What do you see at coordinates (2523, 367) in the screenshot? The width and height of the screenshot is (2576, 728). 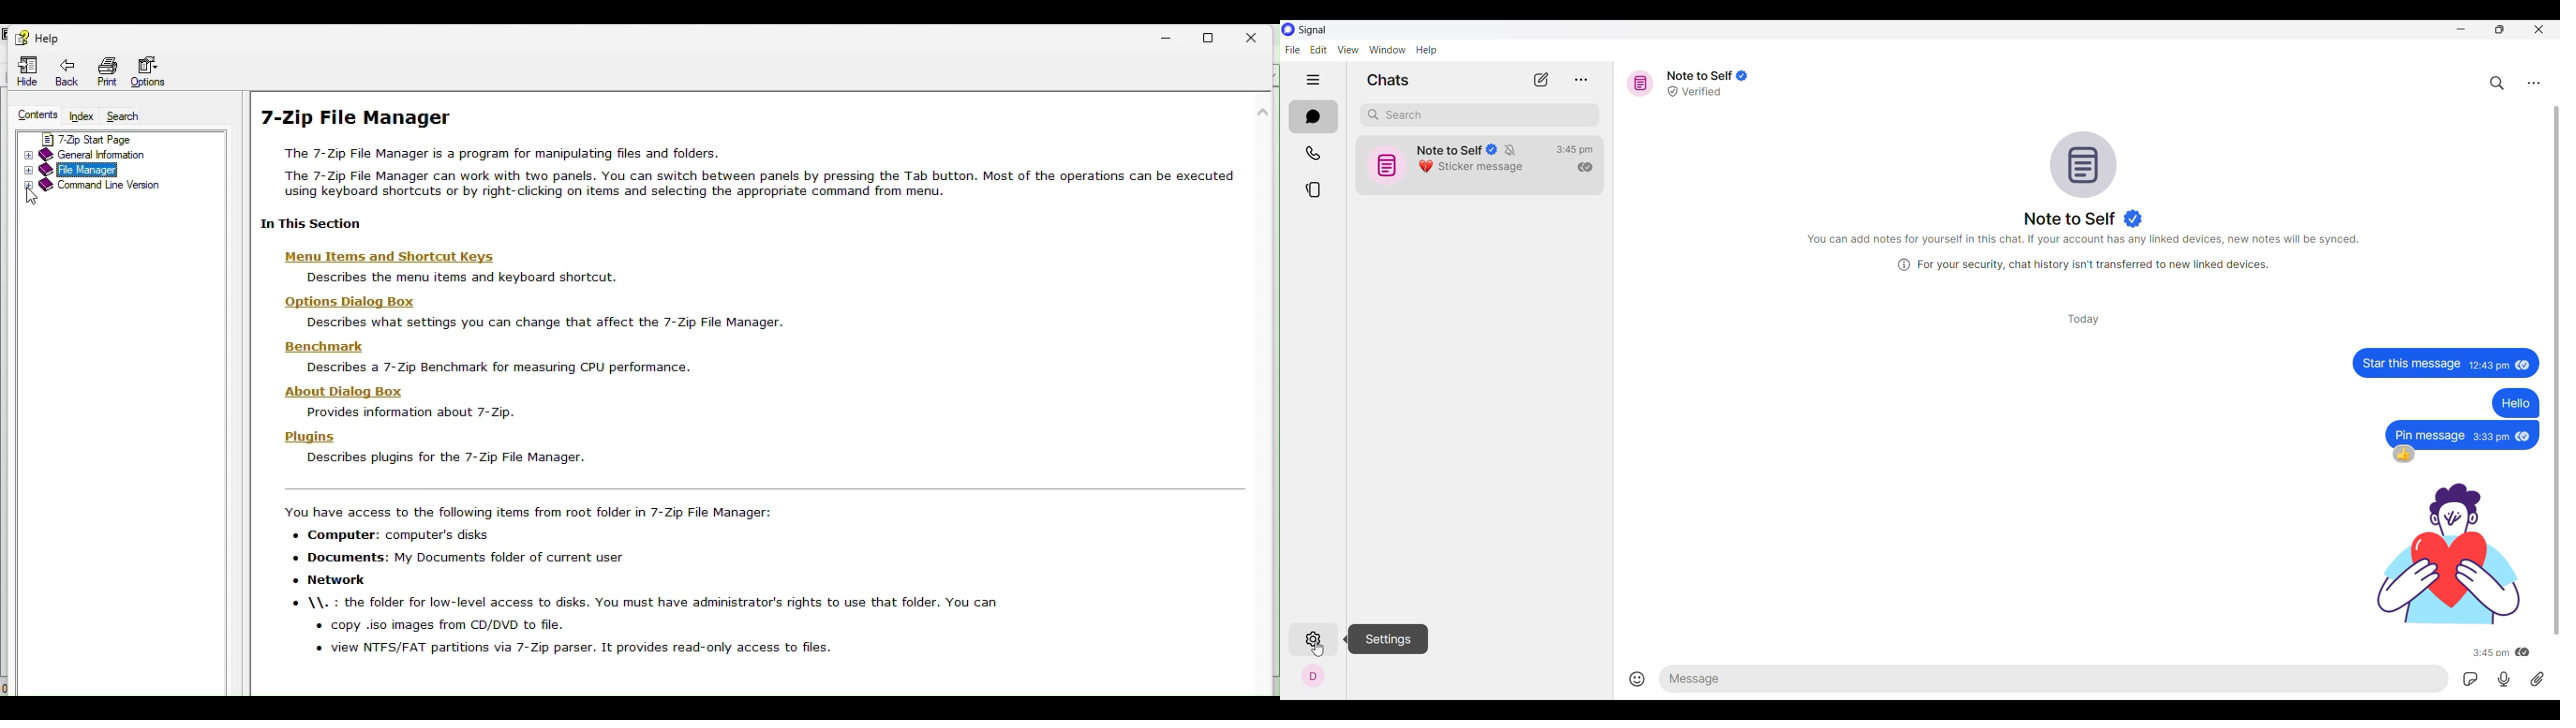 I see `Indicates message has been read` at bounding box center [2523, 367].